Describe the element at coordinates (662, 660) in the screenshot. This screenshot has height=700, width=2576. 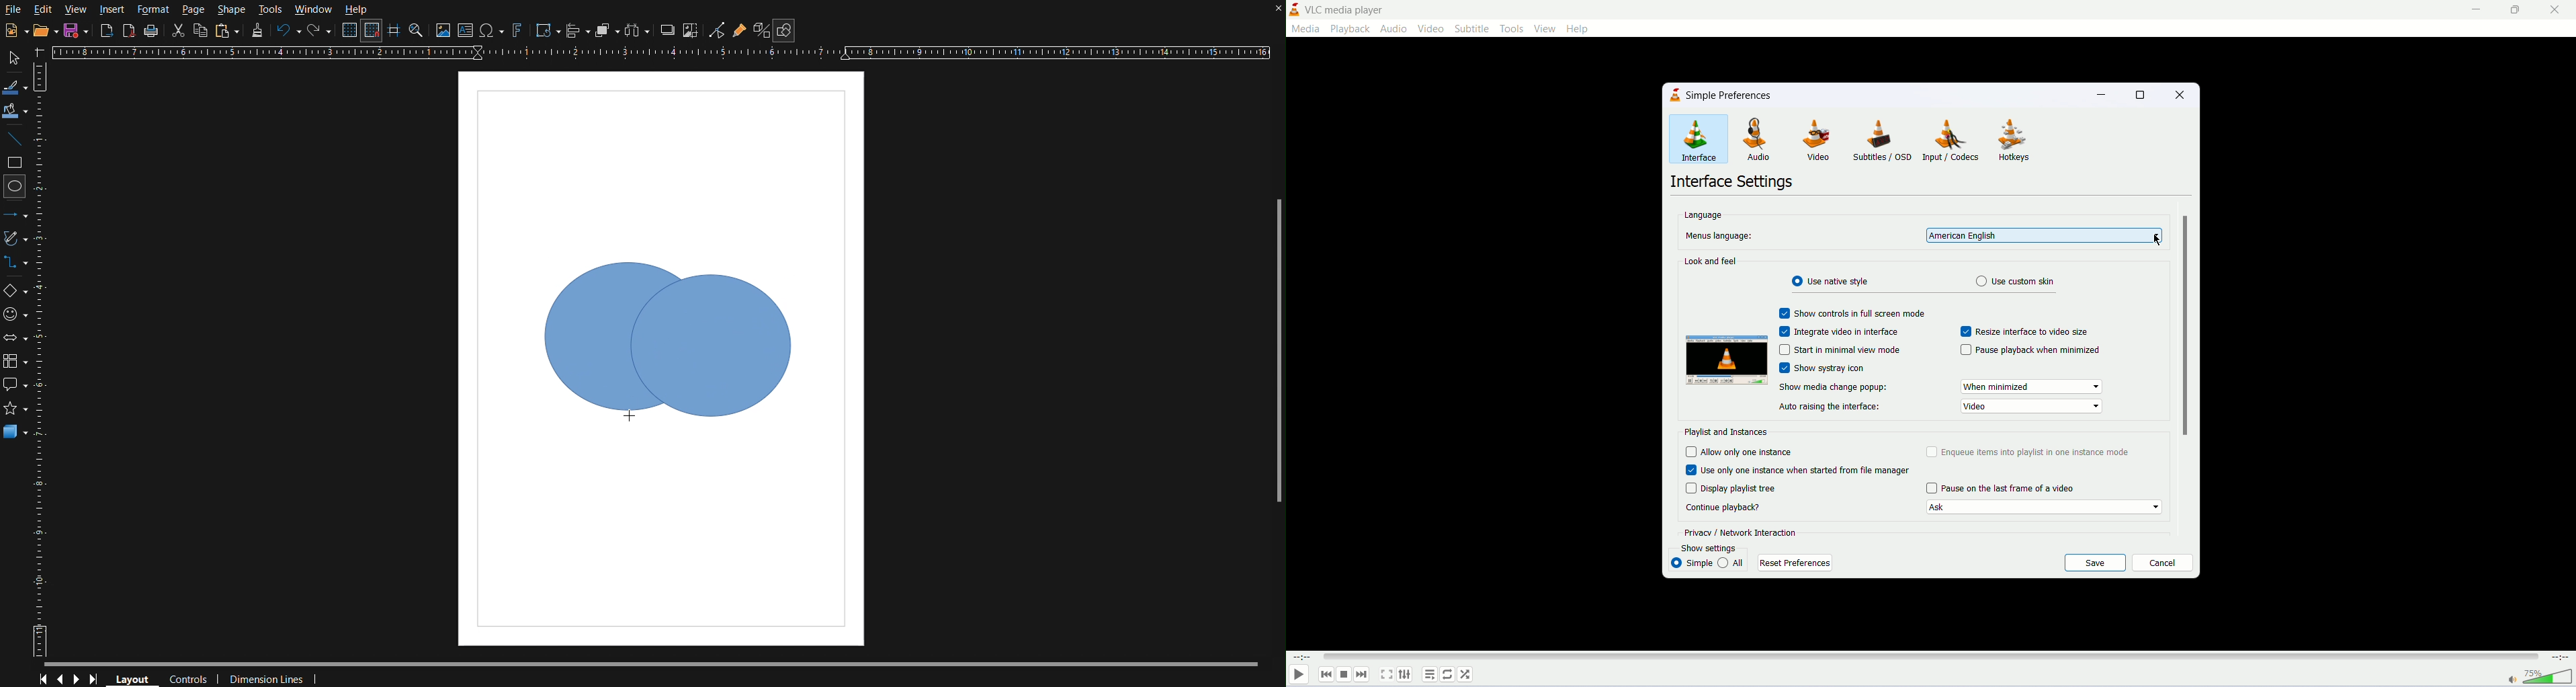
I see `Scrollbar` at that location.